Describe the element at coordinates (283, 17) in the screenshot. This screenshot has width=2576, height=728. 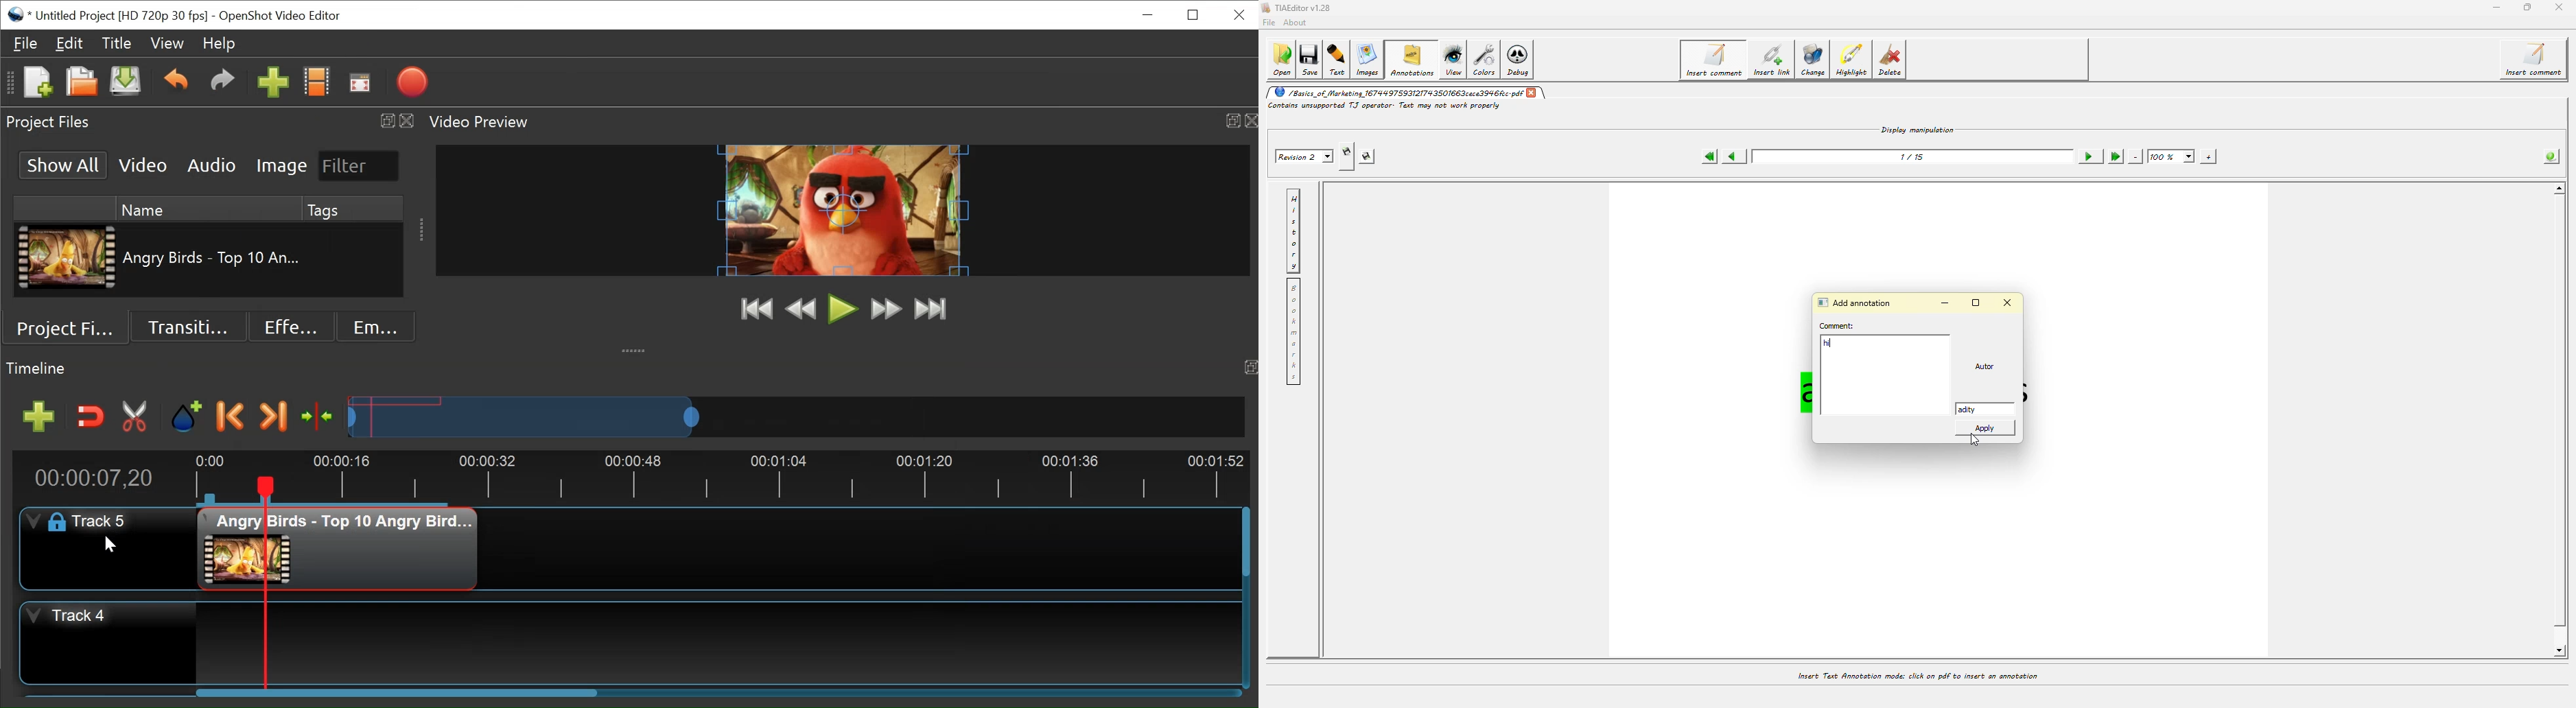
I see `OpenShot Video Editor` at that location.